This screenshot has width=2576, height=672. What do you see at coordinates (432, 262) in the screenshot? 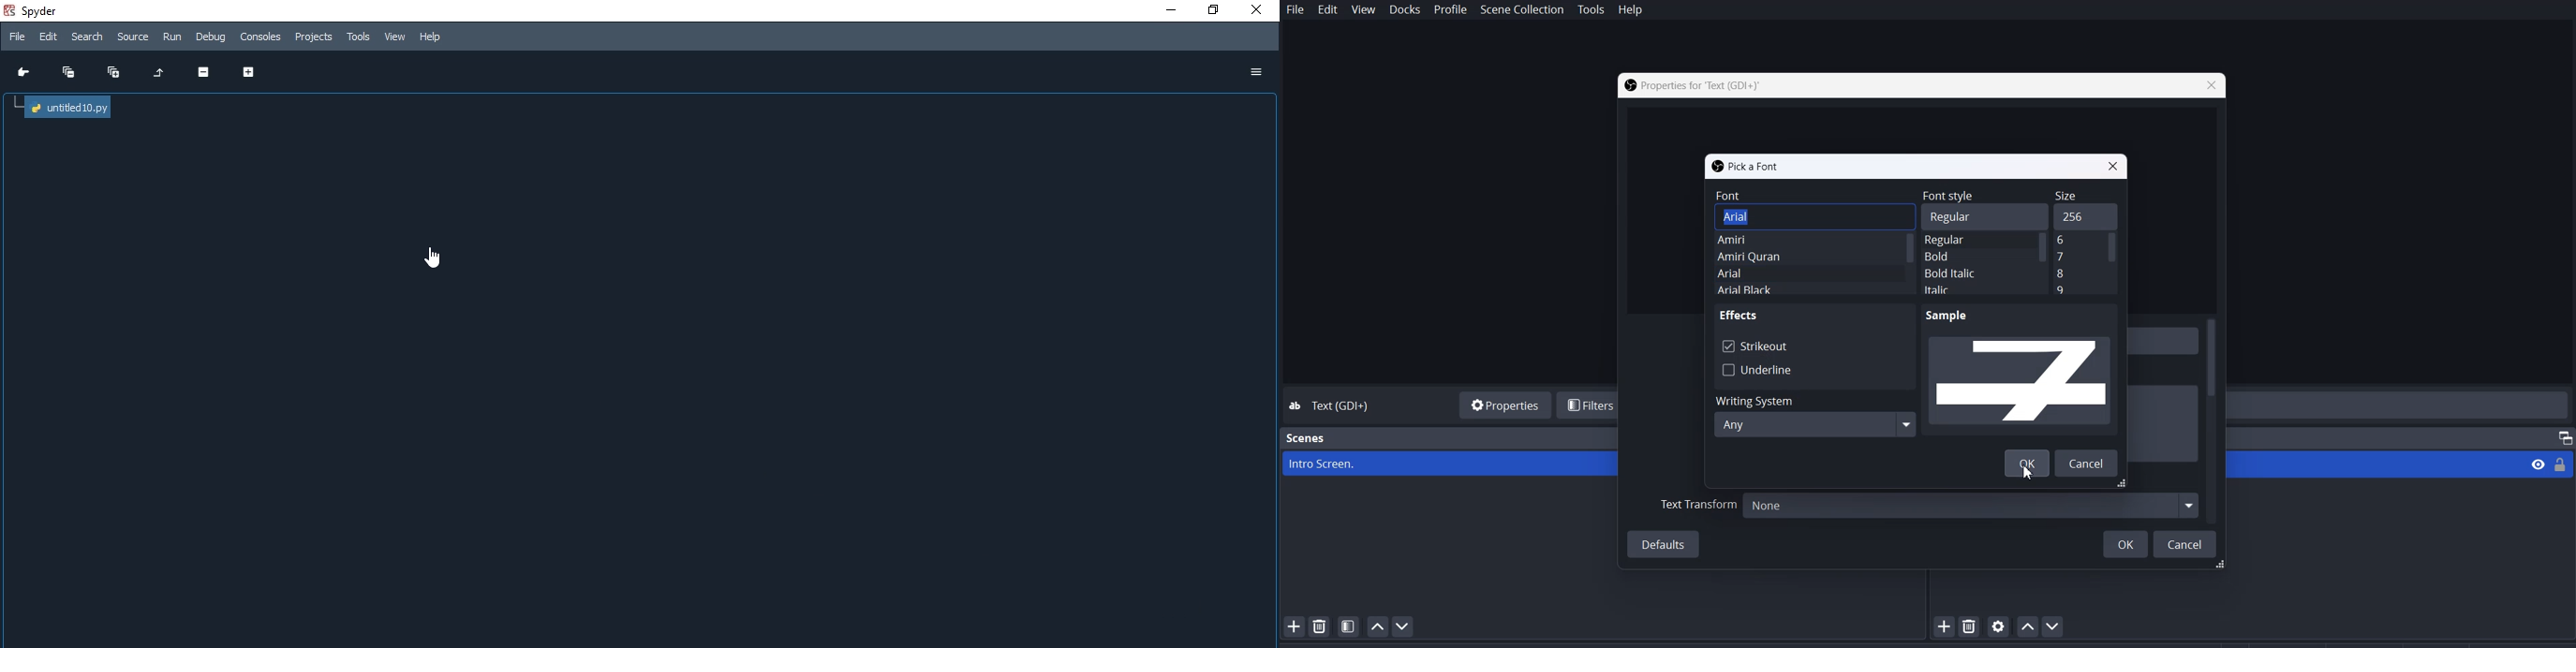
I see `cursor` at bounding box center [432, 262].